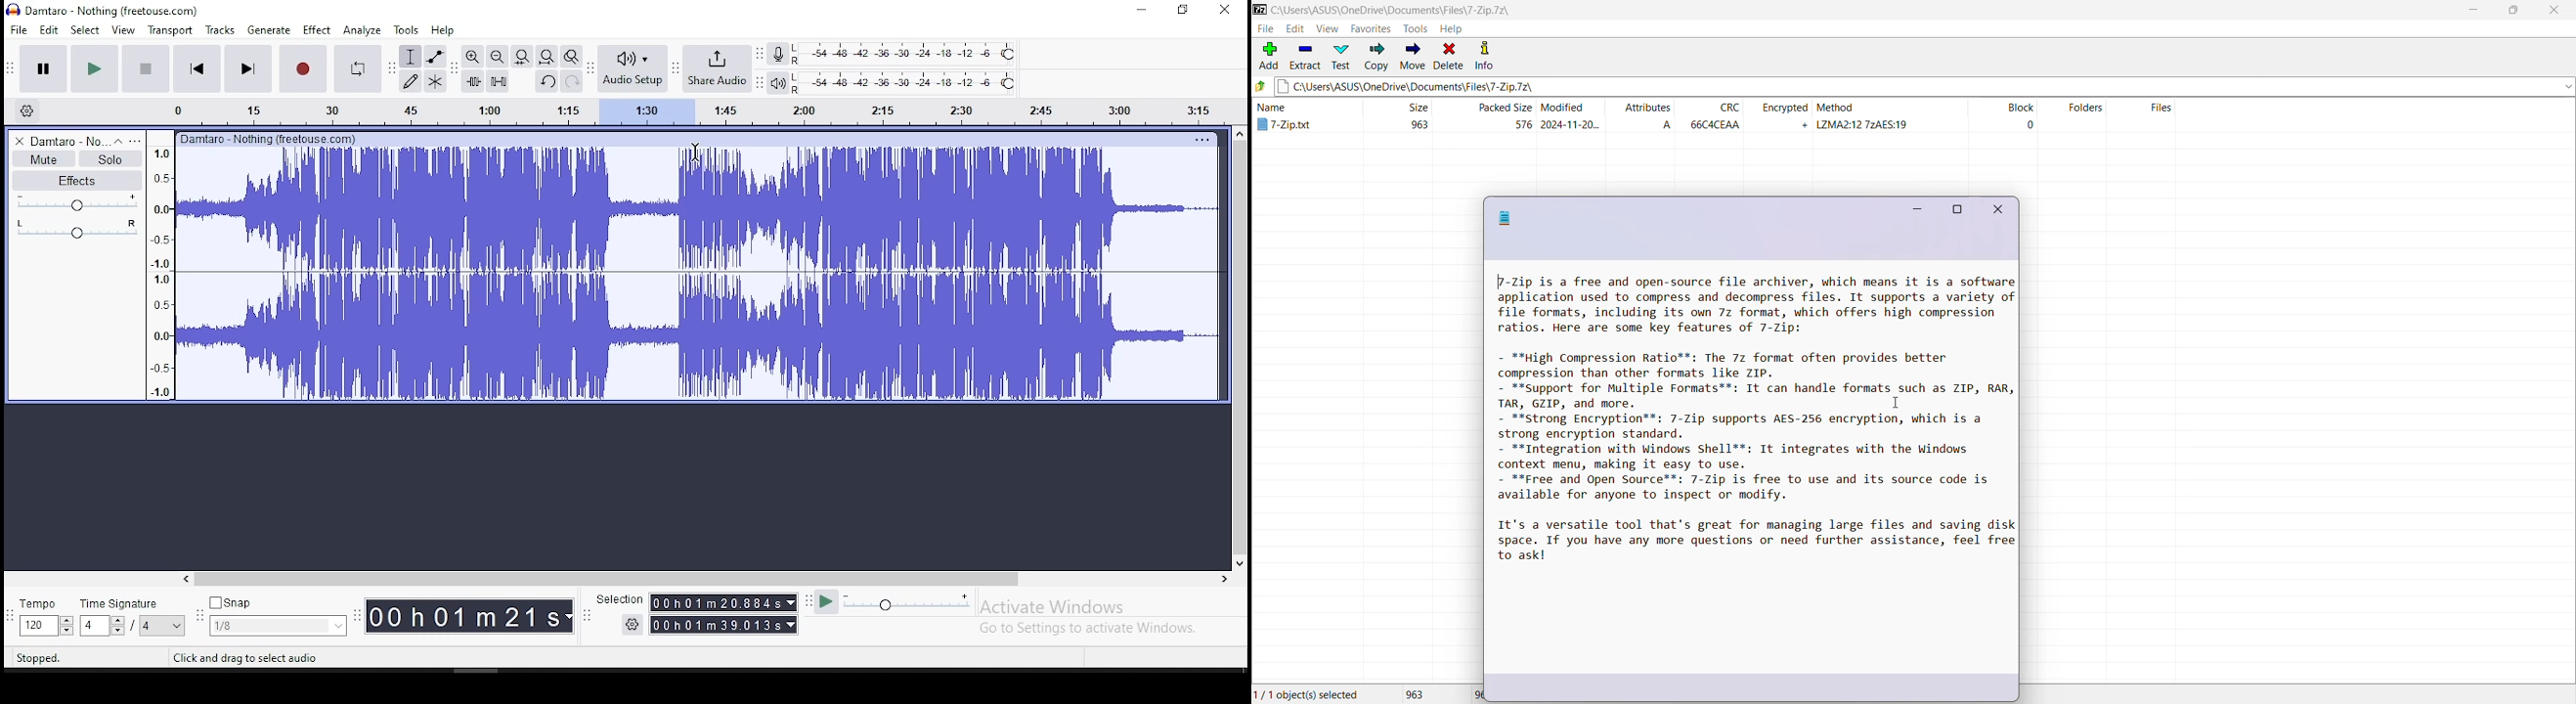 The width and height of the screenshot is (2576, 728). I want to click on file, so click(21, 29).